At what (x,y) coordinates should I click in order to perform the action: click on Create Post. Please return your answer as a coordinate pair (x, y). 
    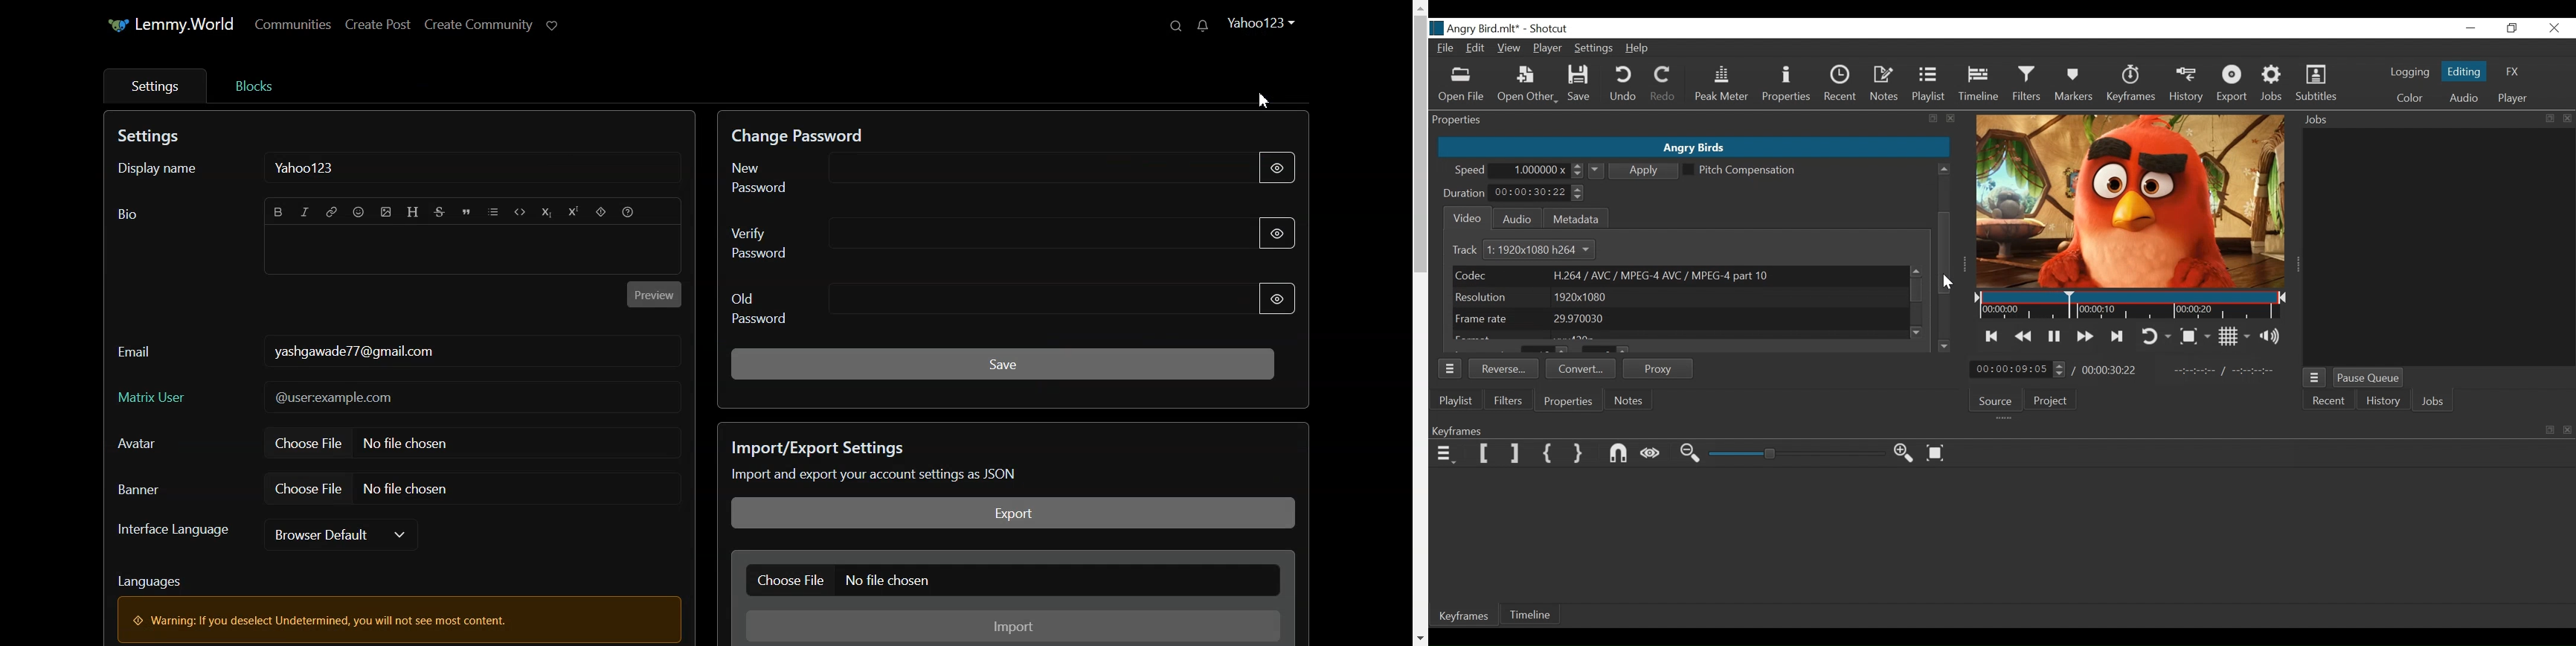
    Looking at the image, I should click on (478, 25).